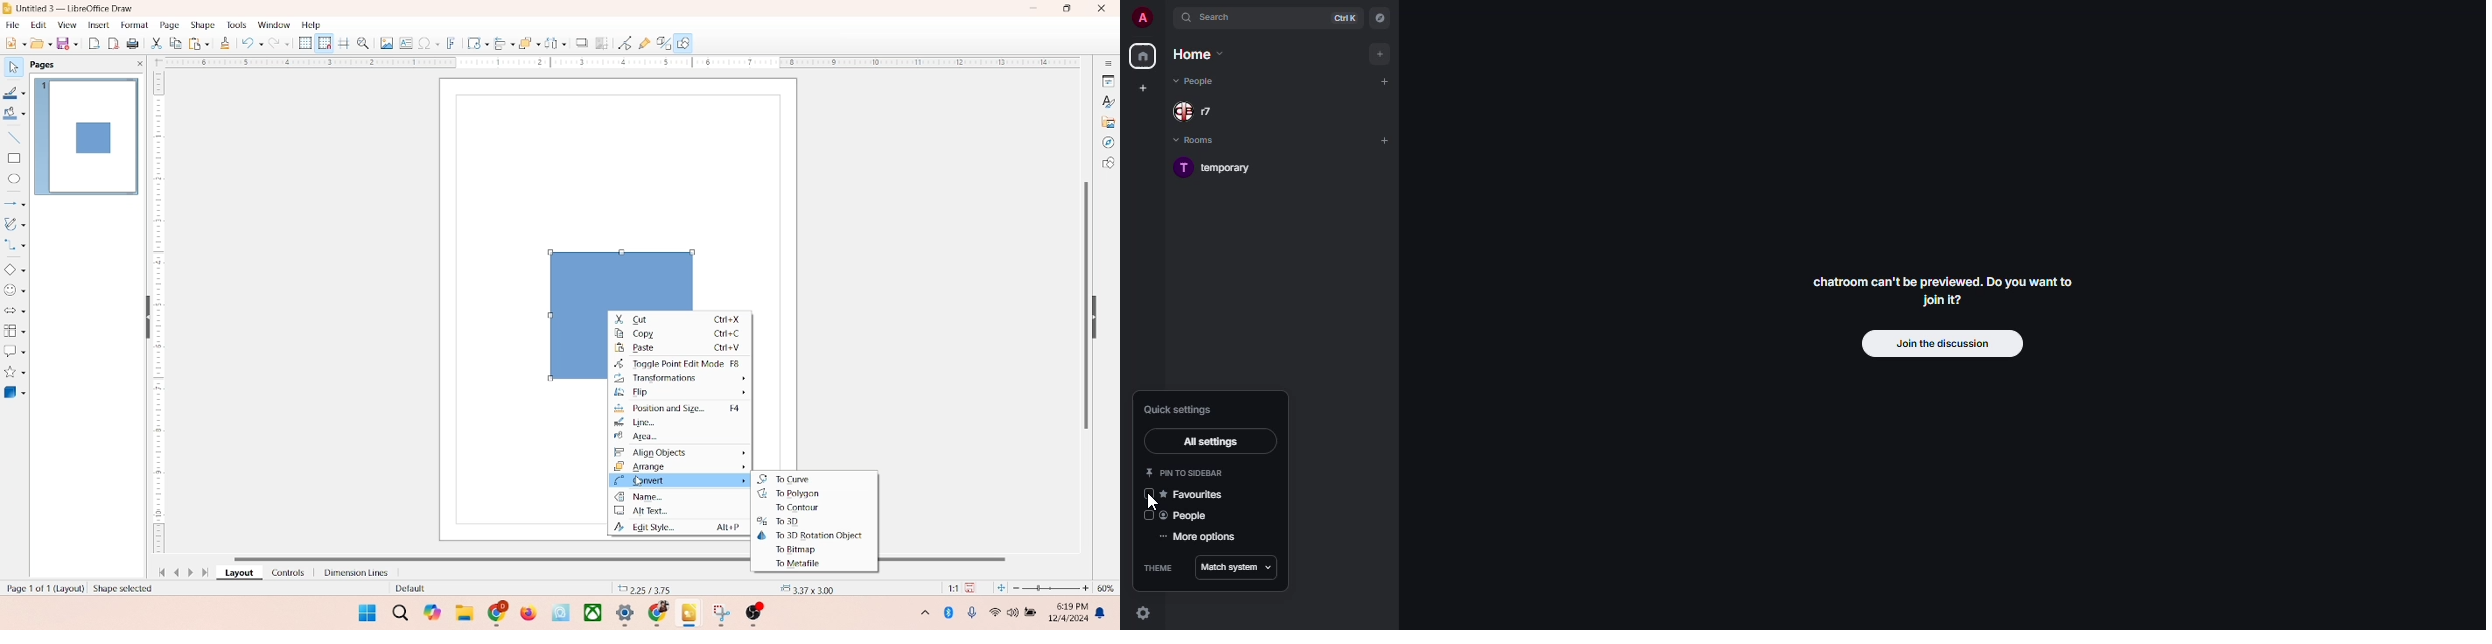 This screenshot has height=644, width=2492. I want to click on transformation, so click(679, 377).